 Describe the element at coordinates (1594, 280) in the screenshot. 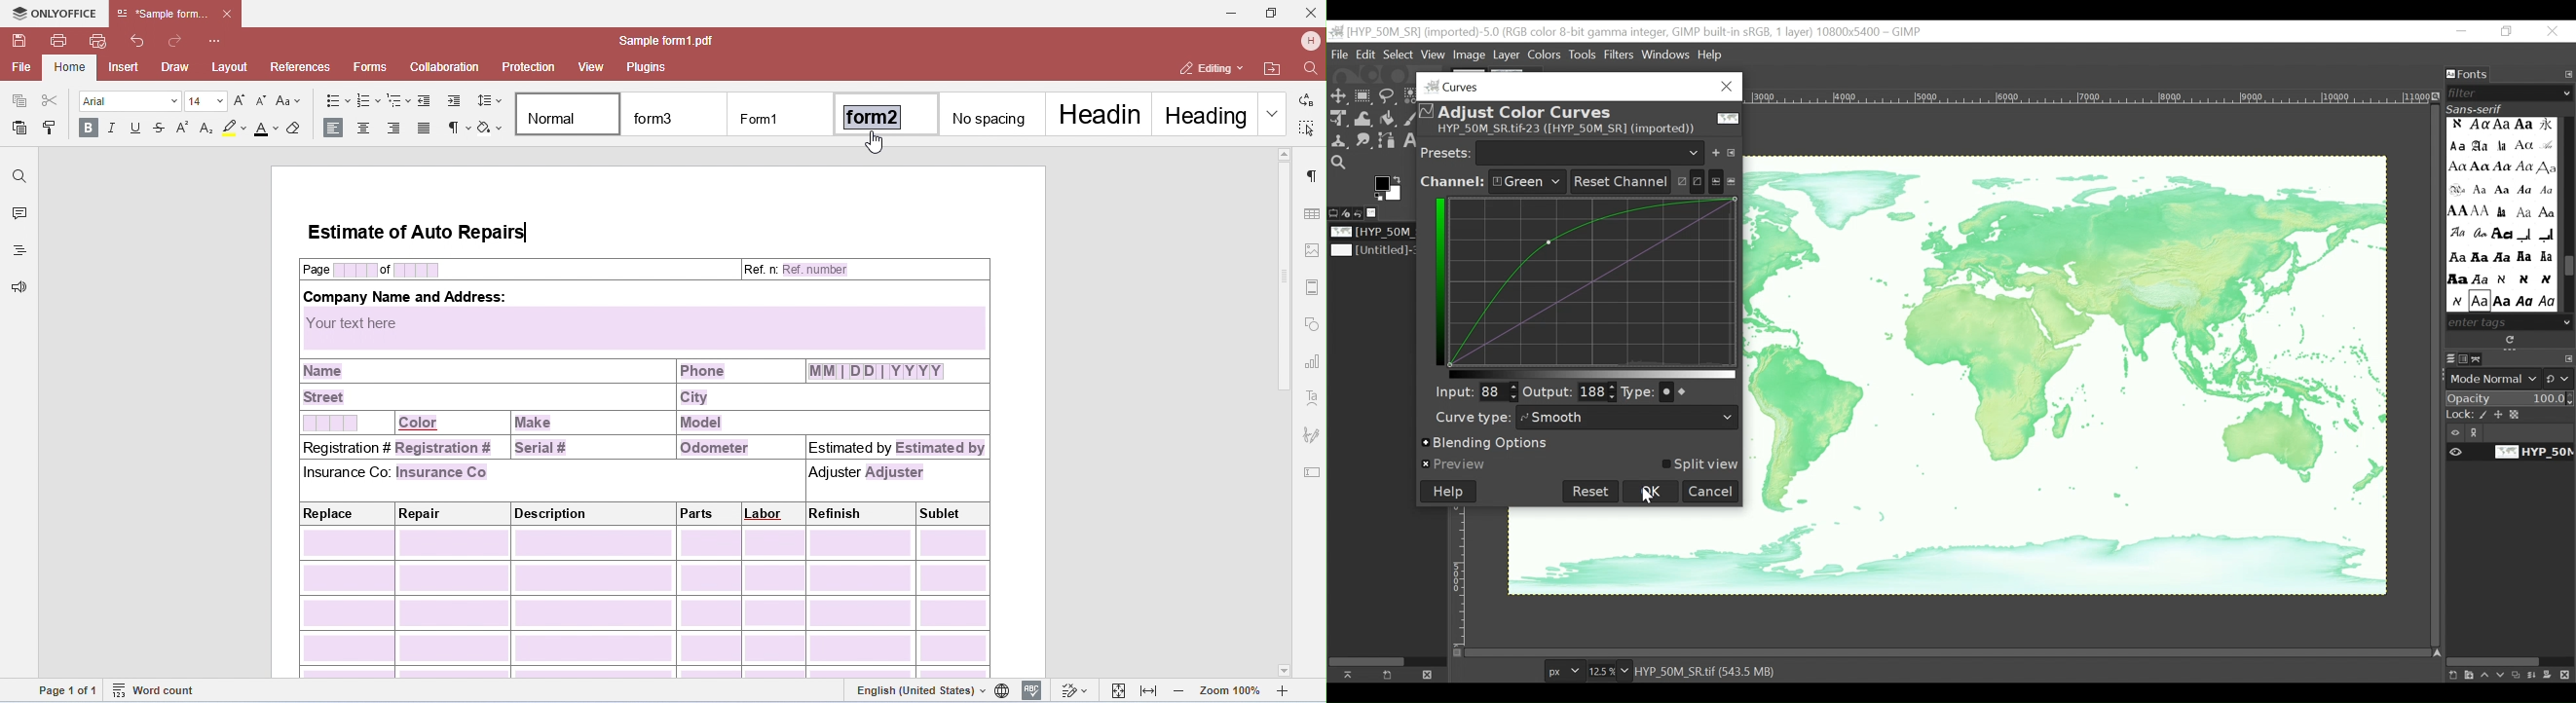

I see `Coordinates` at that location.